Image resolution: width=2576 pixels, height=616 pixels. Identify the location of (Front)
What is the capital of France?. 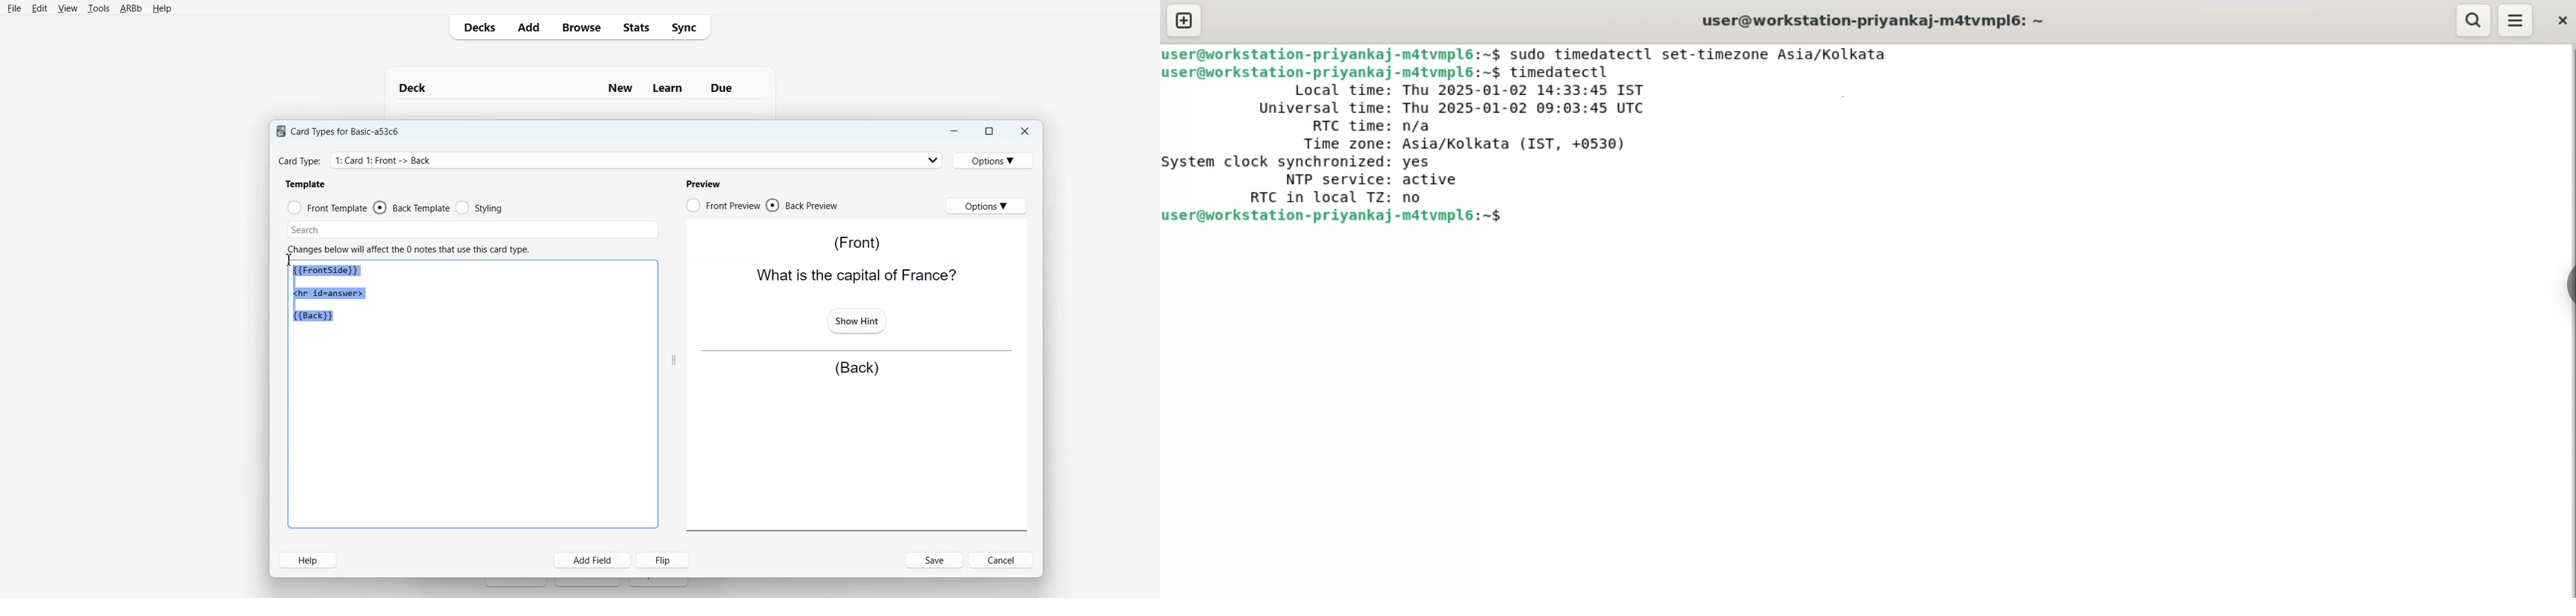
(854, 259).